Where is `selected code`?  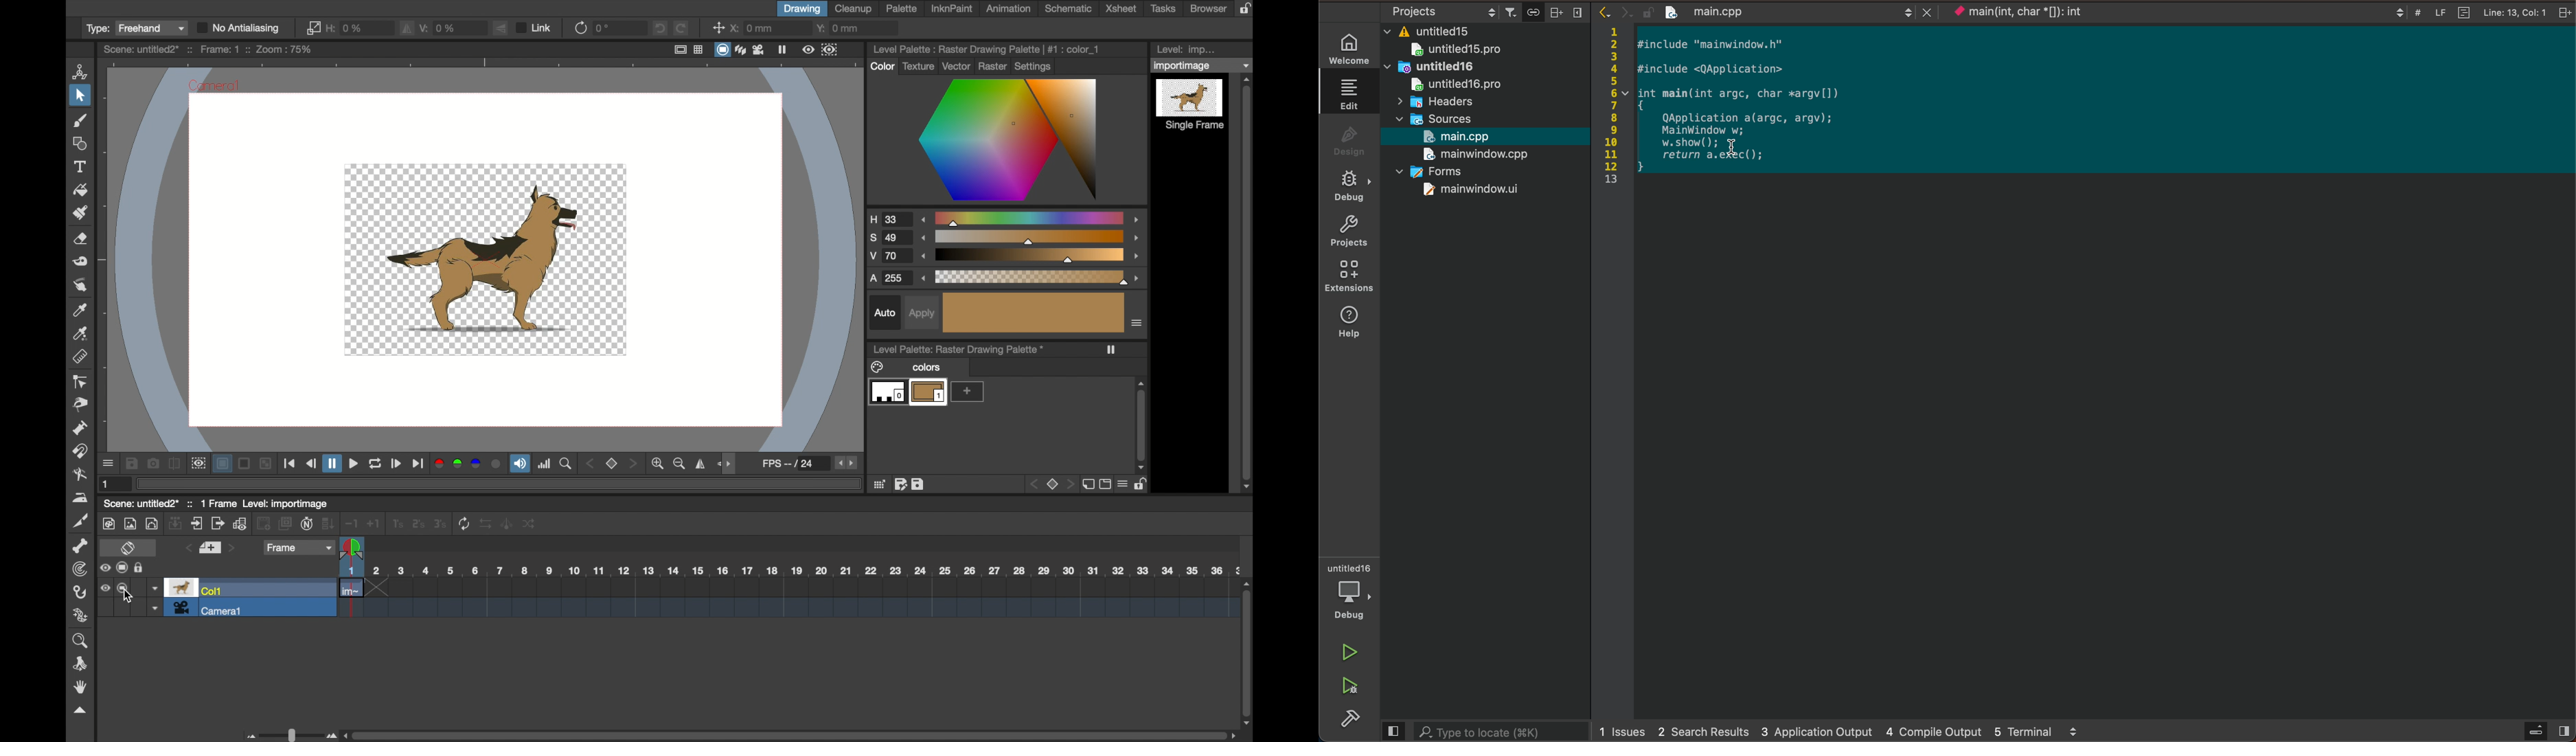 selected code is located at coordinates (2105, 101).